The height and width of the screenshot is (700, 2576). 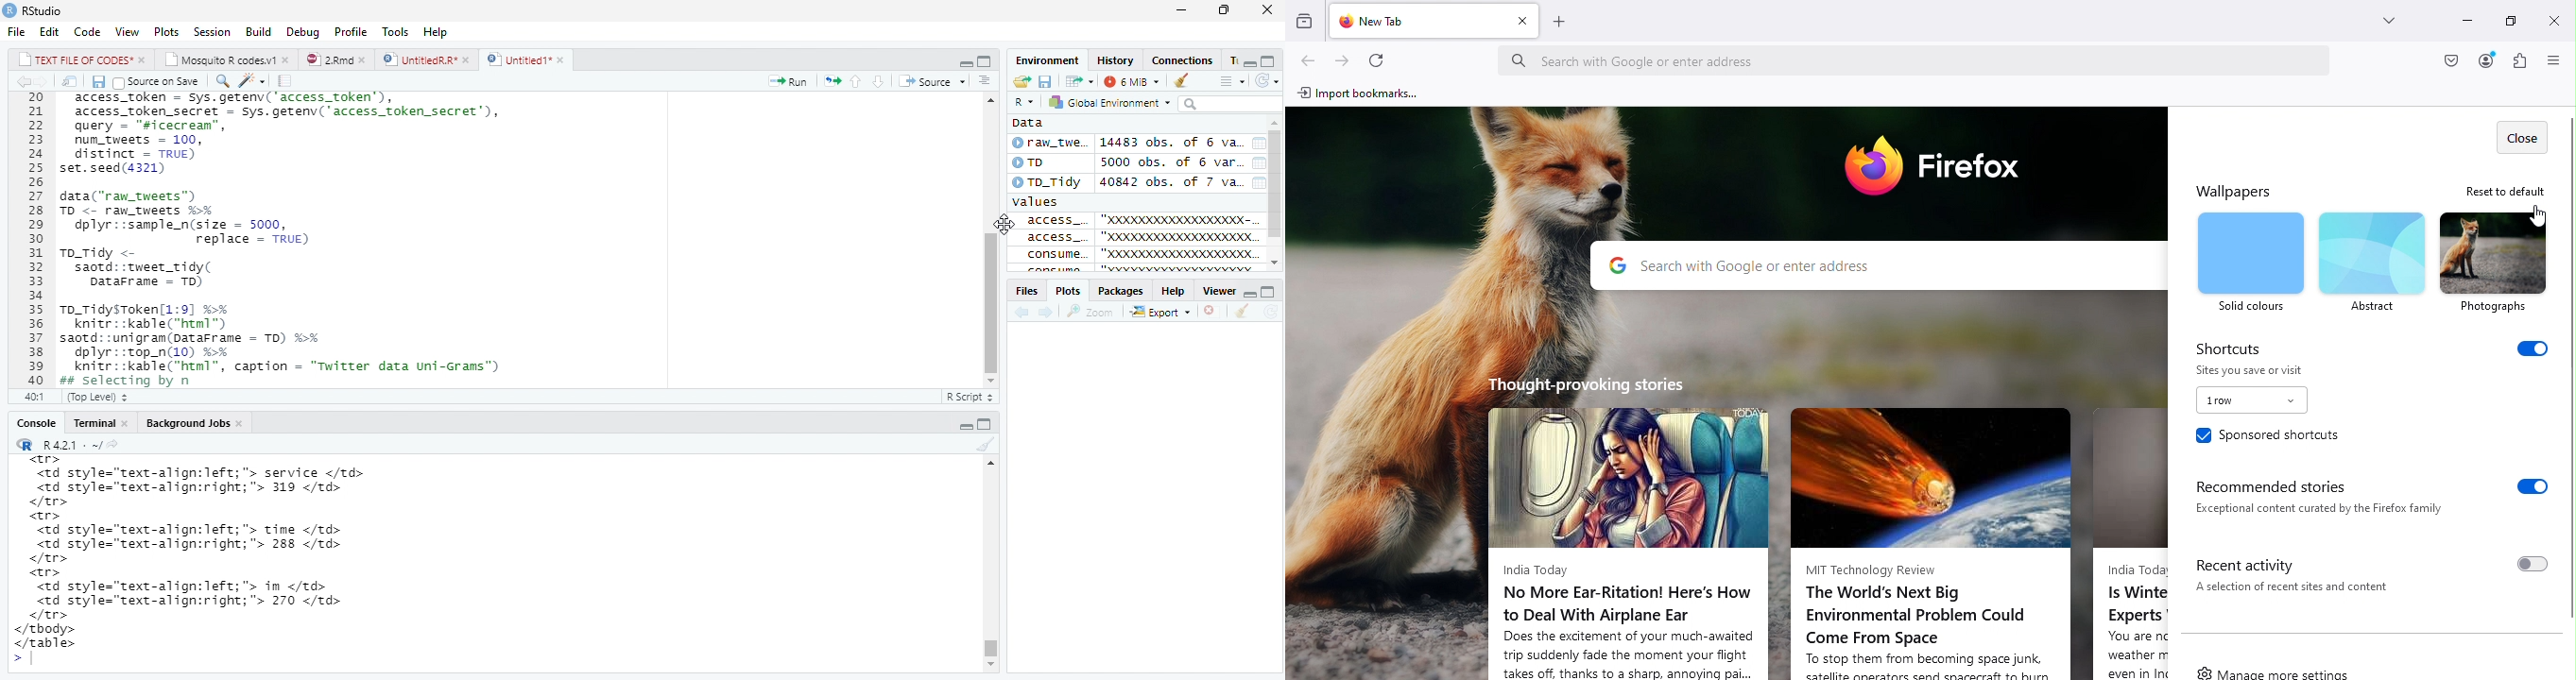 What do you see at coordinates (1163, 313) in the screenshot?
I see ` Export` at bounding box center [1163, 313].